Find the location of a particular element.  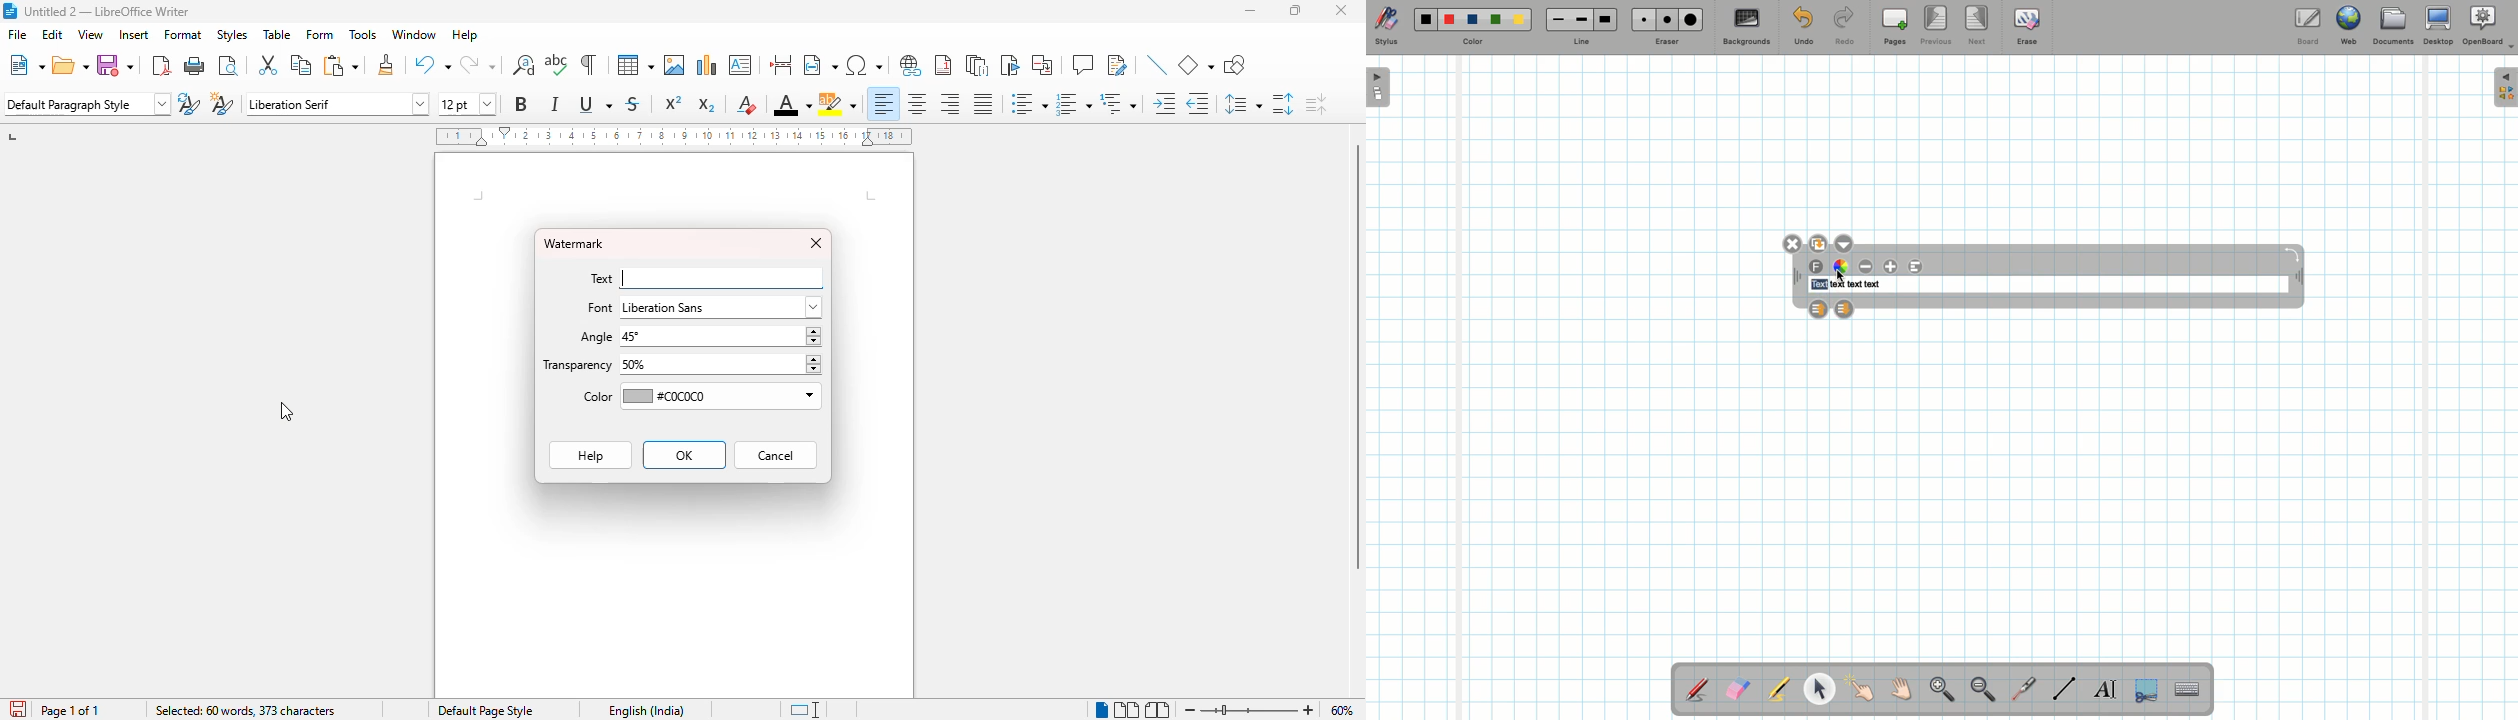

close is located at coordinates (1341, 10).